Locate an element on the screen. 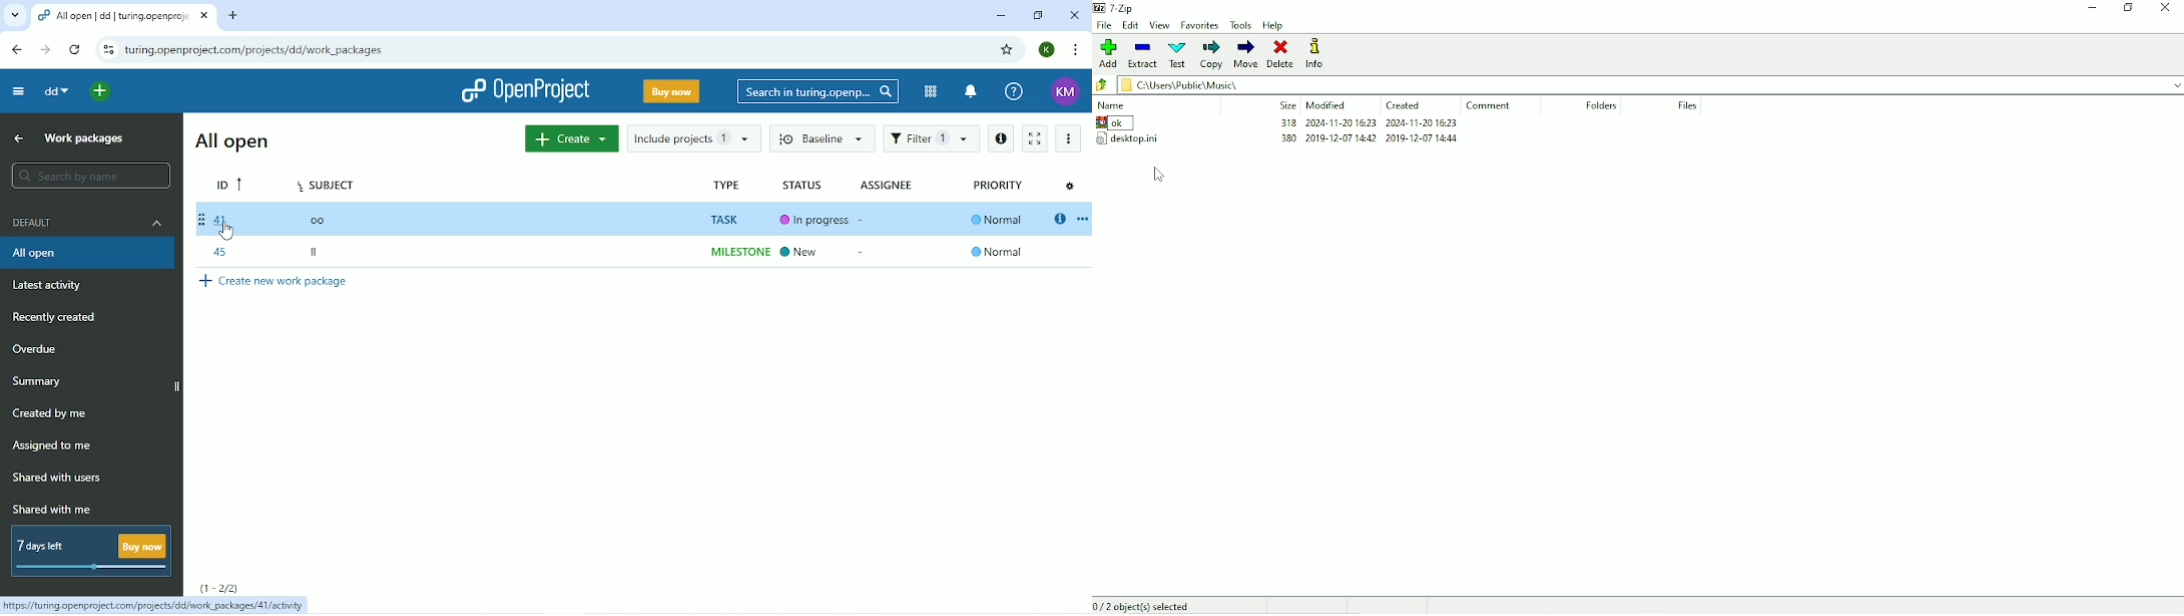 Image resolution: width=2184 pixels, height=616 pixels. Subject is located at coordinates (329, 218).